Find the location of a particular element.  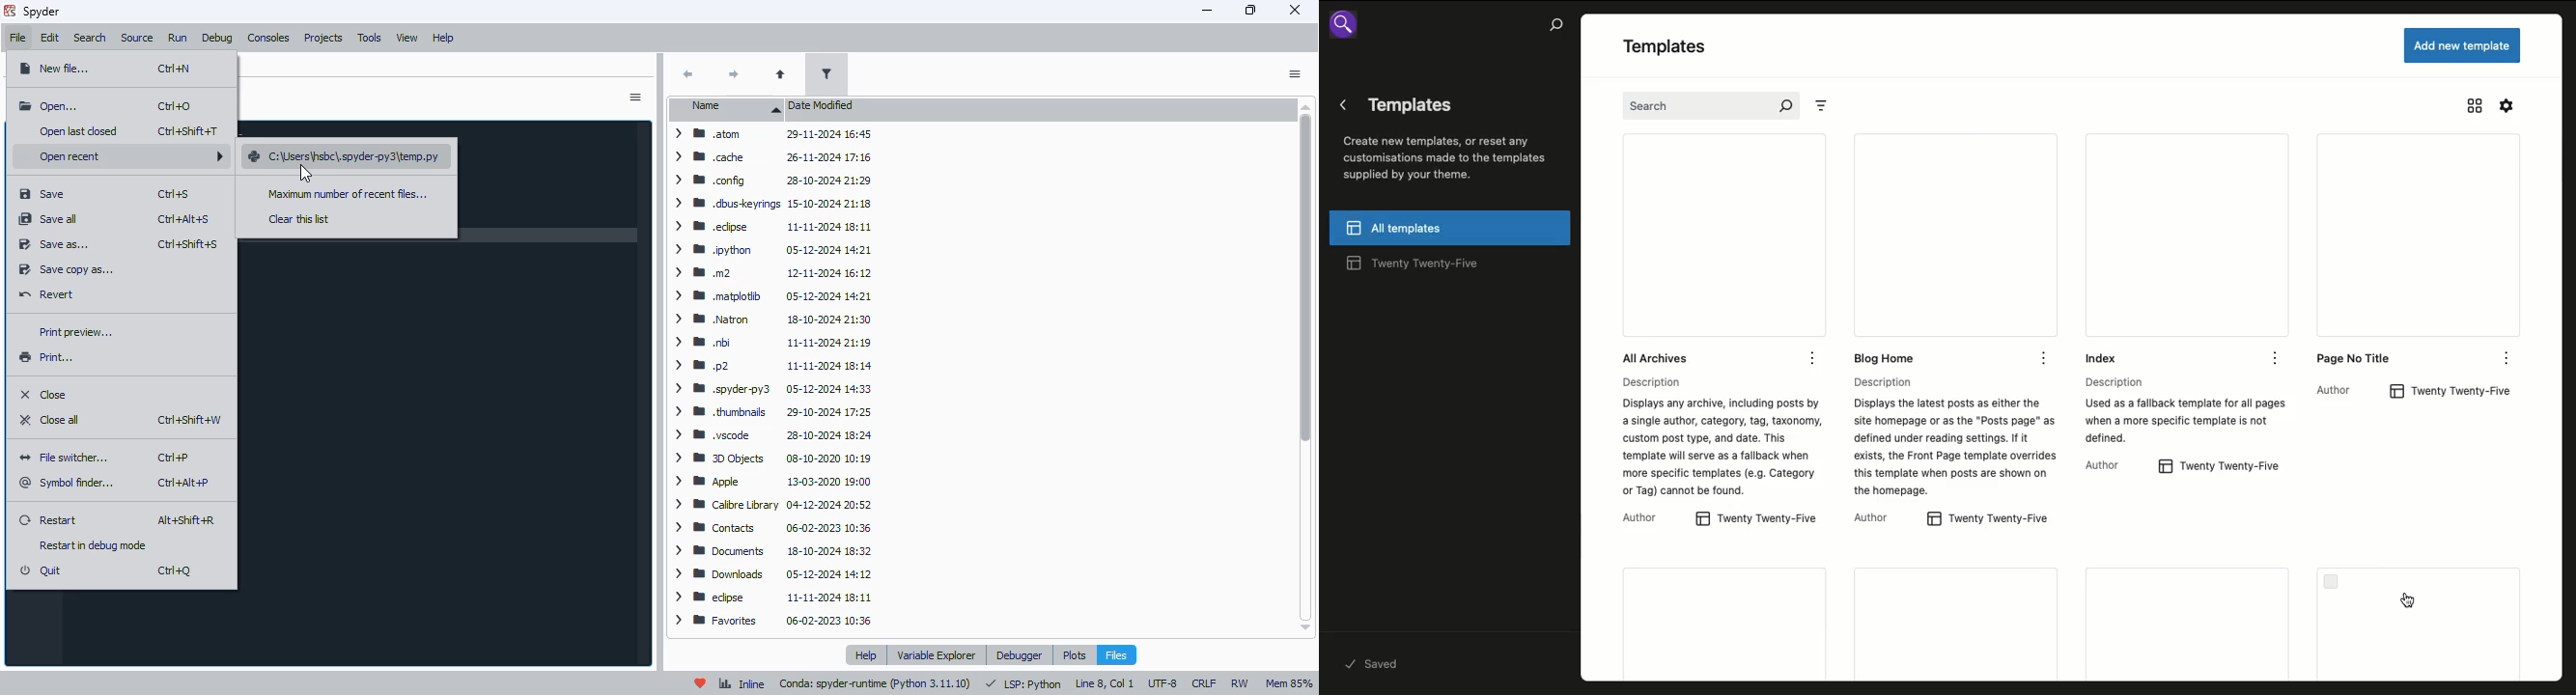

Saved is located at coordinates (1375, 663).